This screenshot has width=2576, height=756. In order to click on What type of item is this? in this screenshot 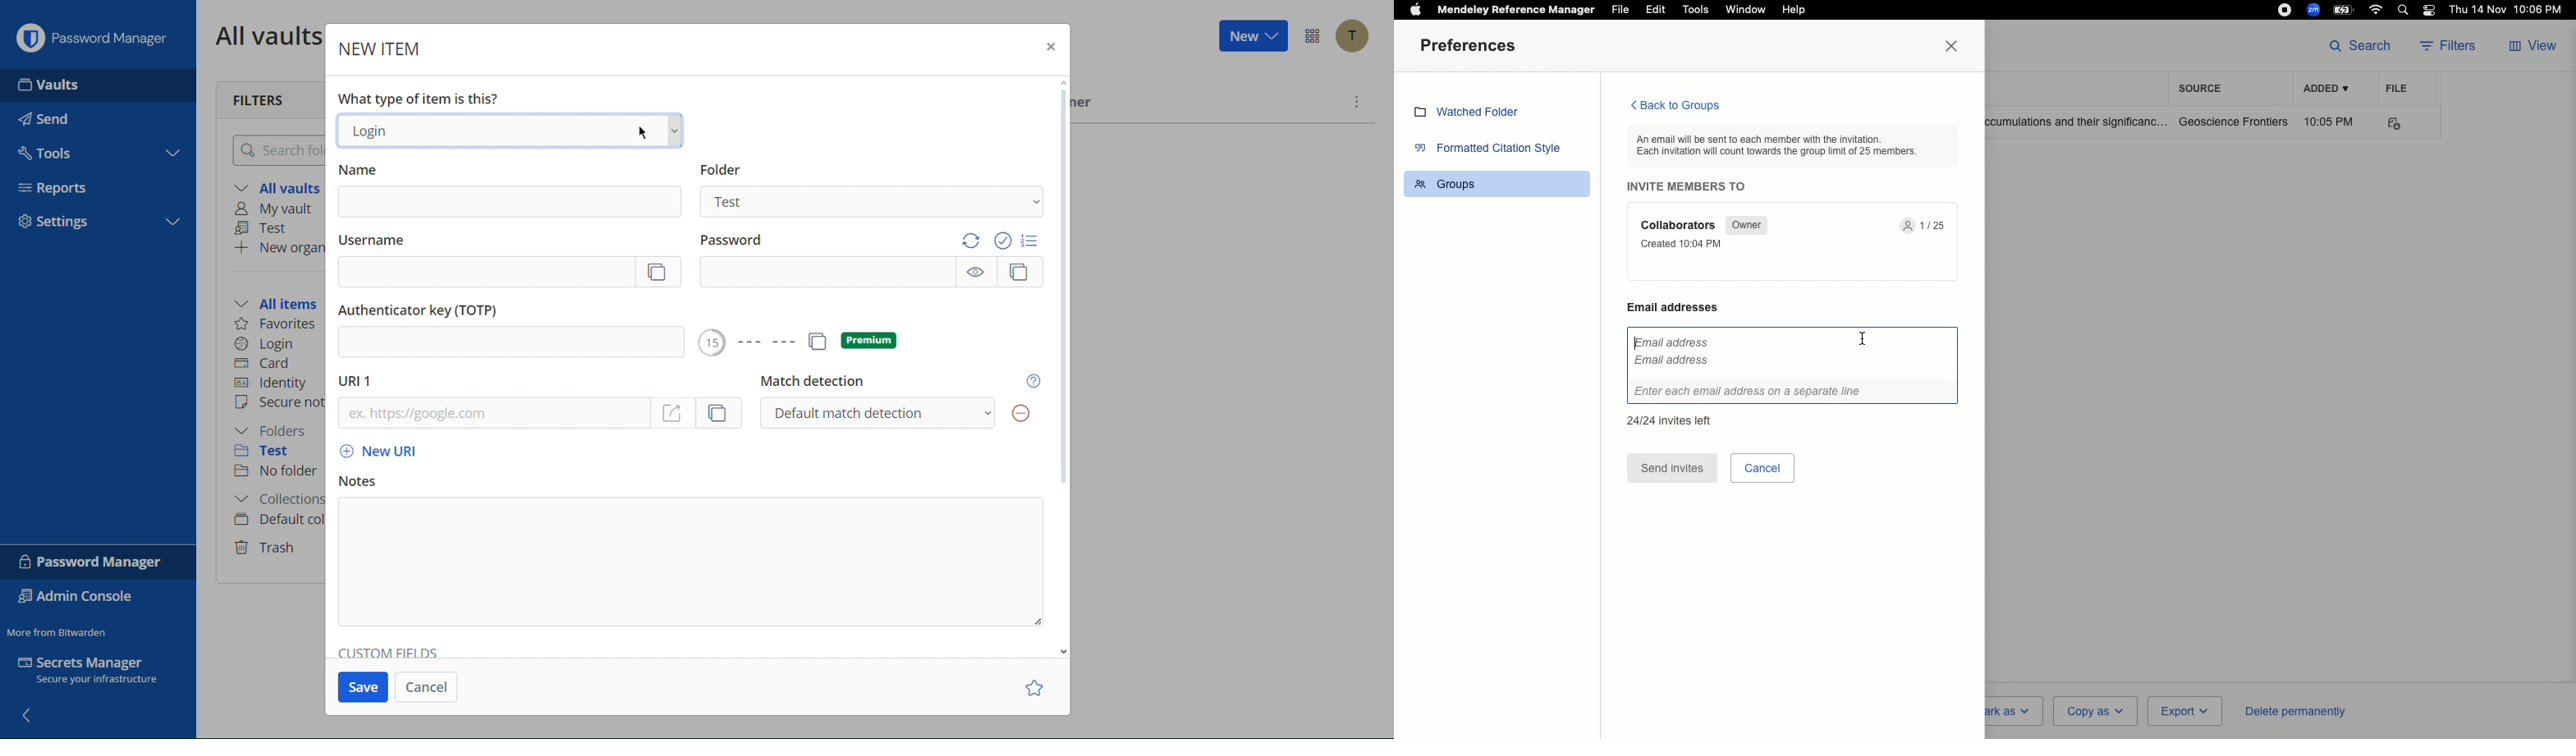, I will do `click(429, 95)`.